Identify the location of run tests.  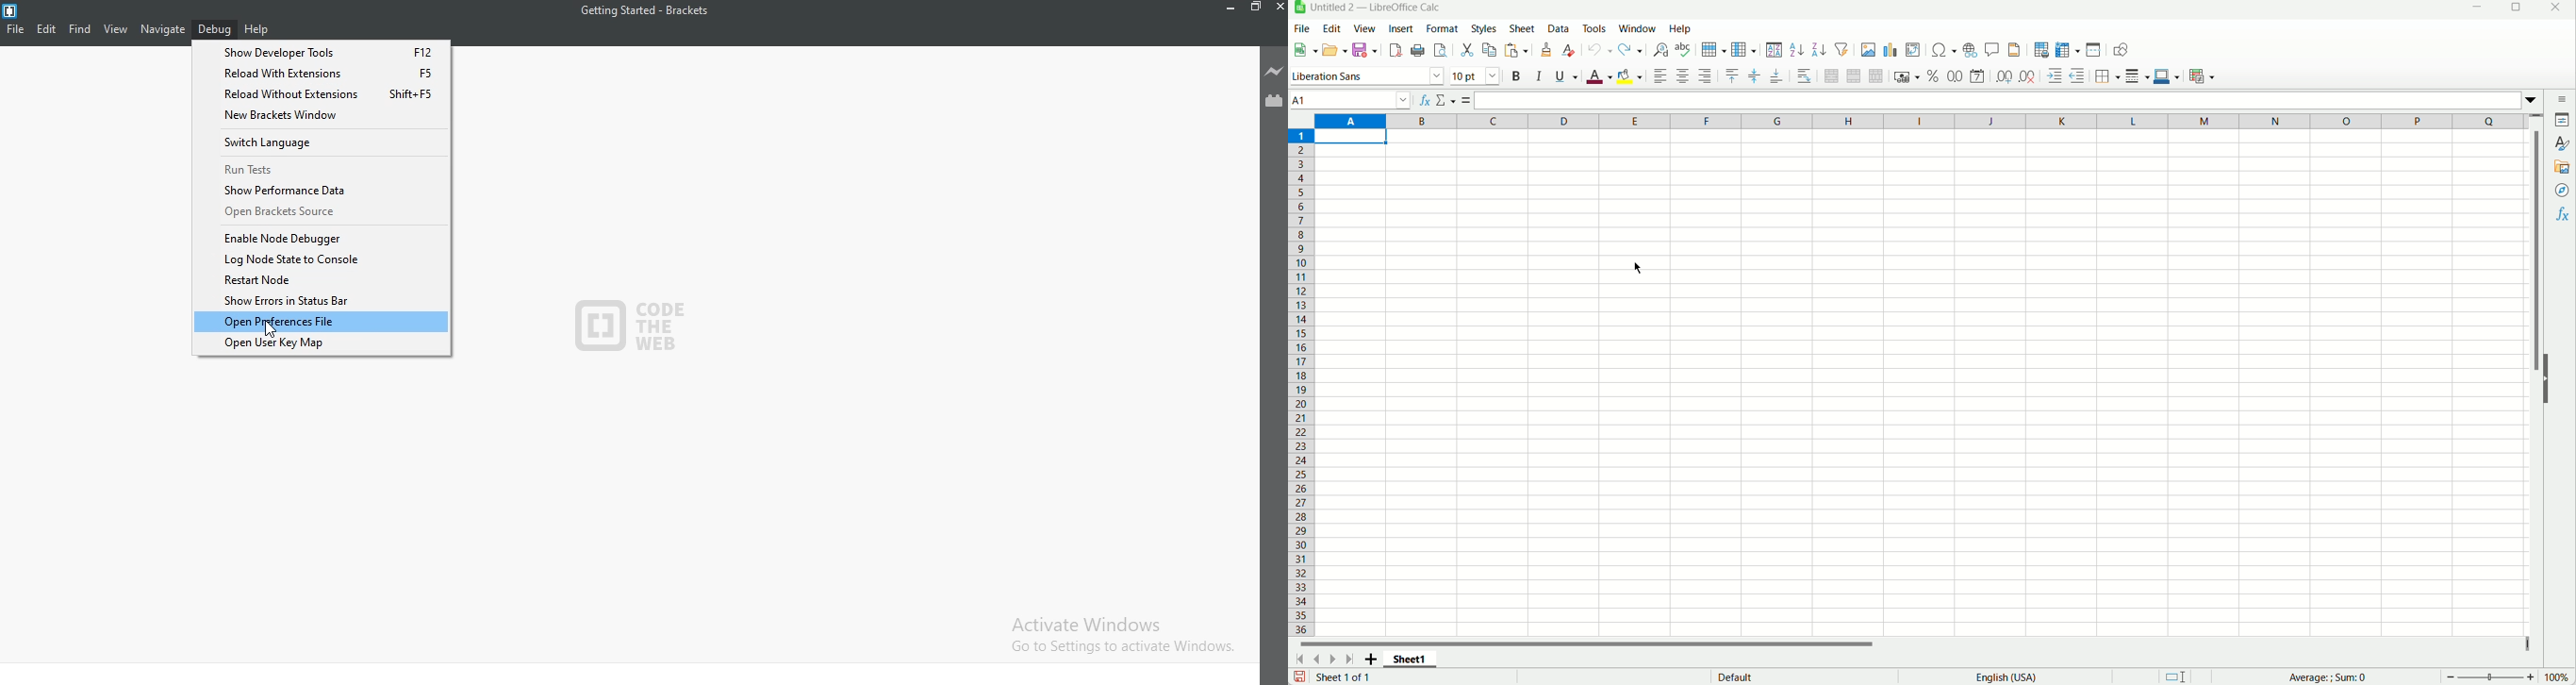
(322, 167).